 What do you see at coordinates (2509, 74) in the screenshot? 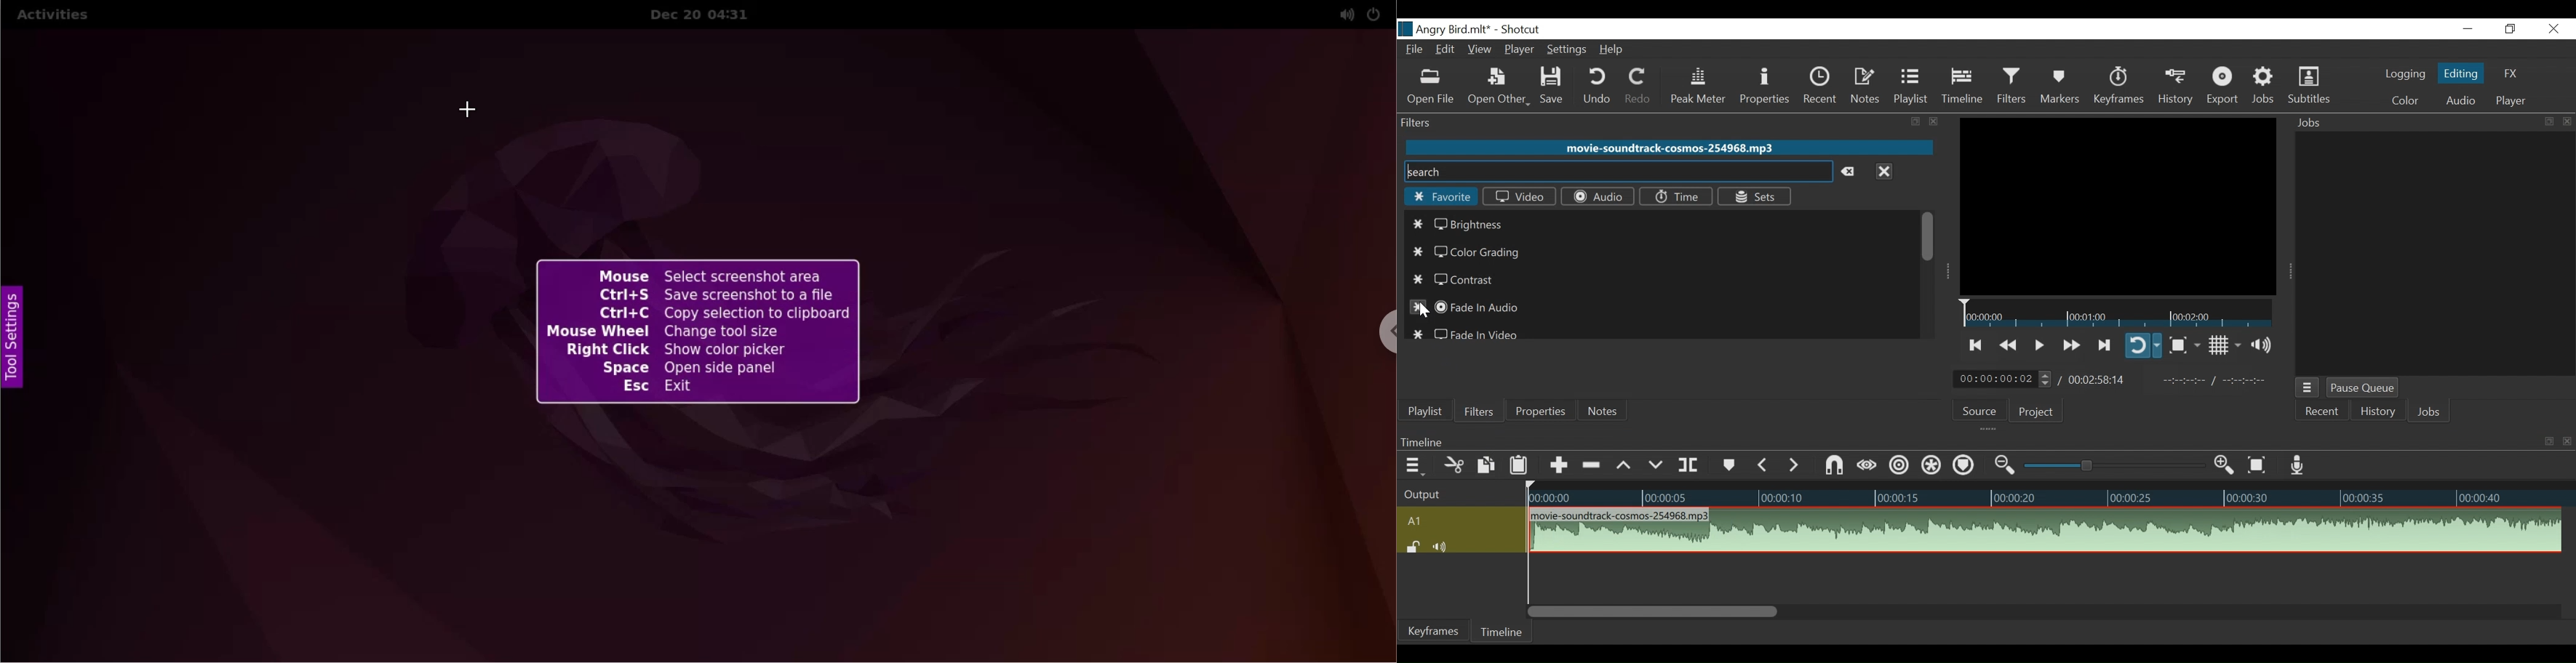
I see `FX` at bounding box center [2509, 74].